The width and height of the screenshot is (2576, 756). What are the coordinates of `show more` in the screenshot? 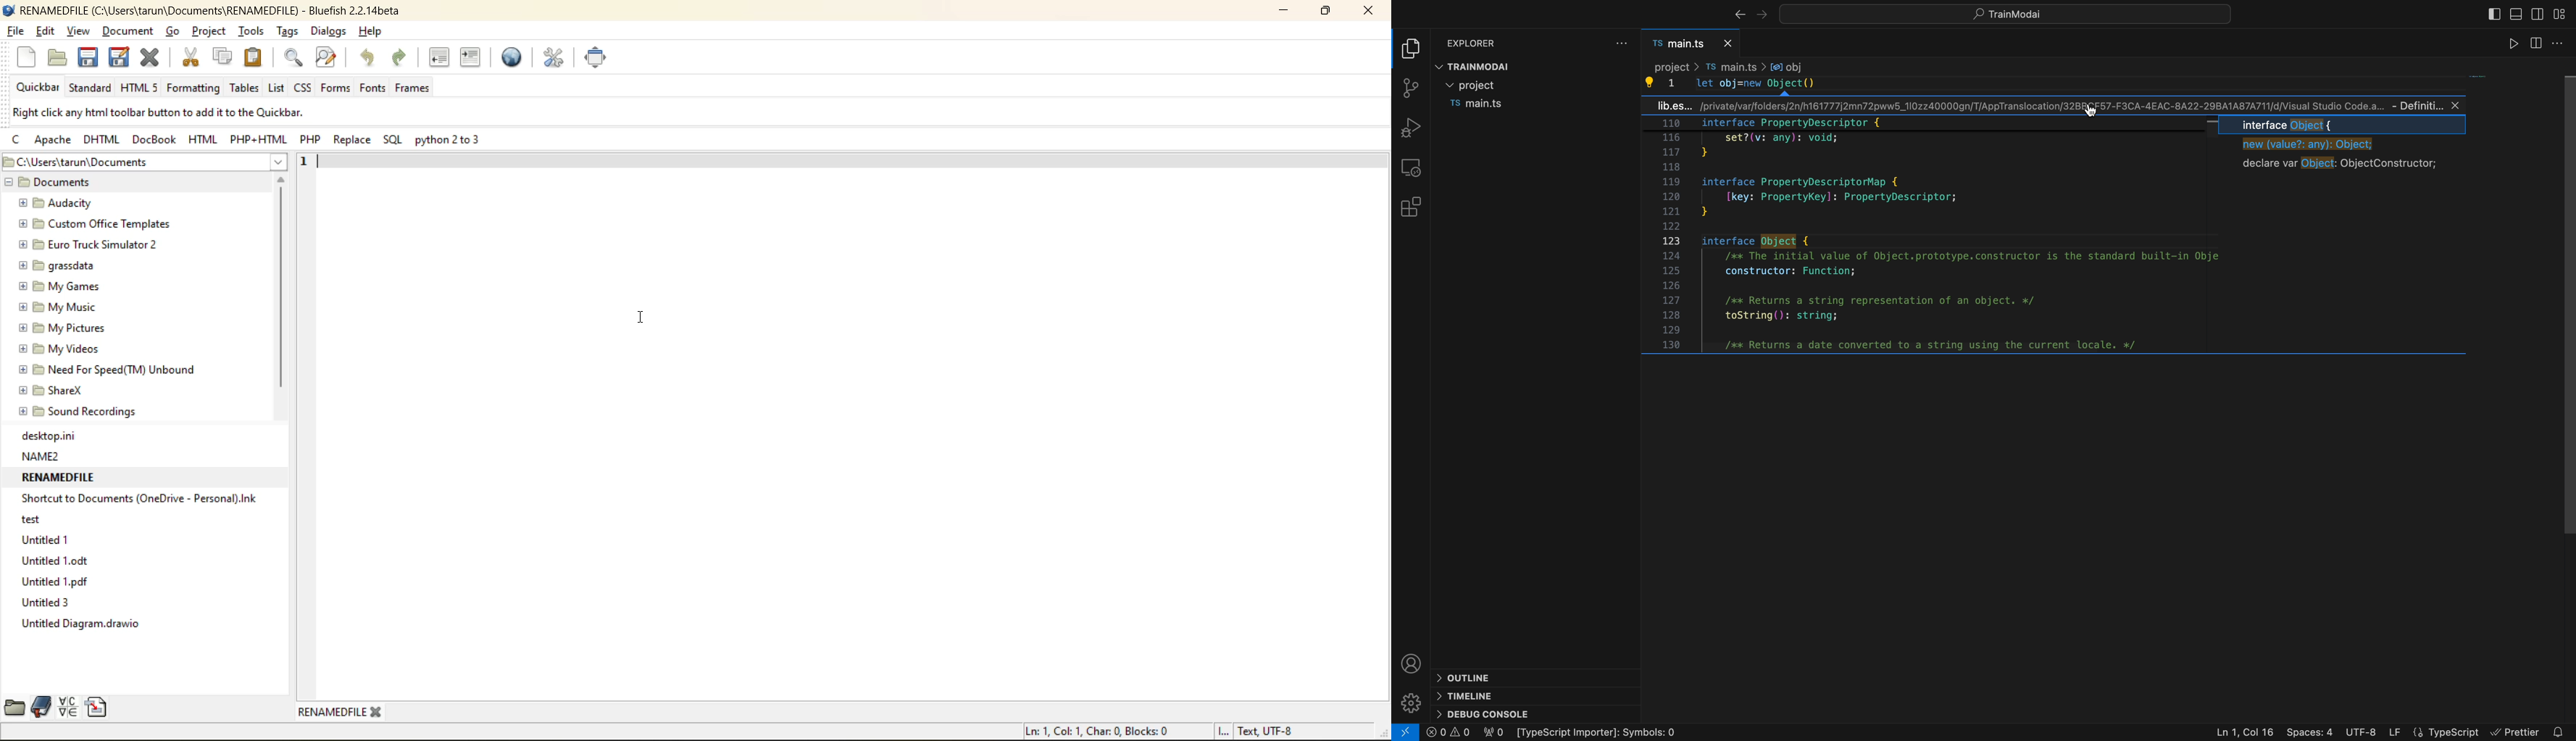 It's located at (281, 161).